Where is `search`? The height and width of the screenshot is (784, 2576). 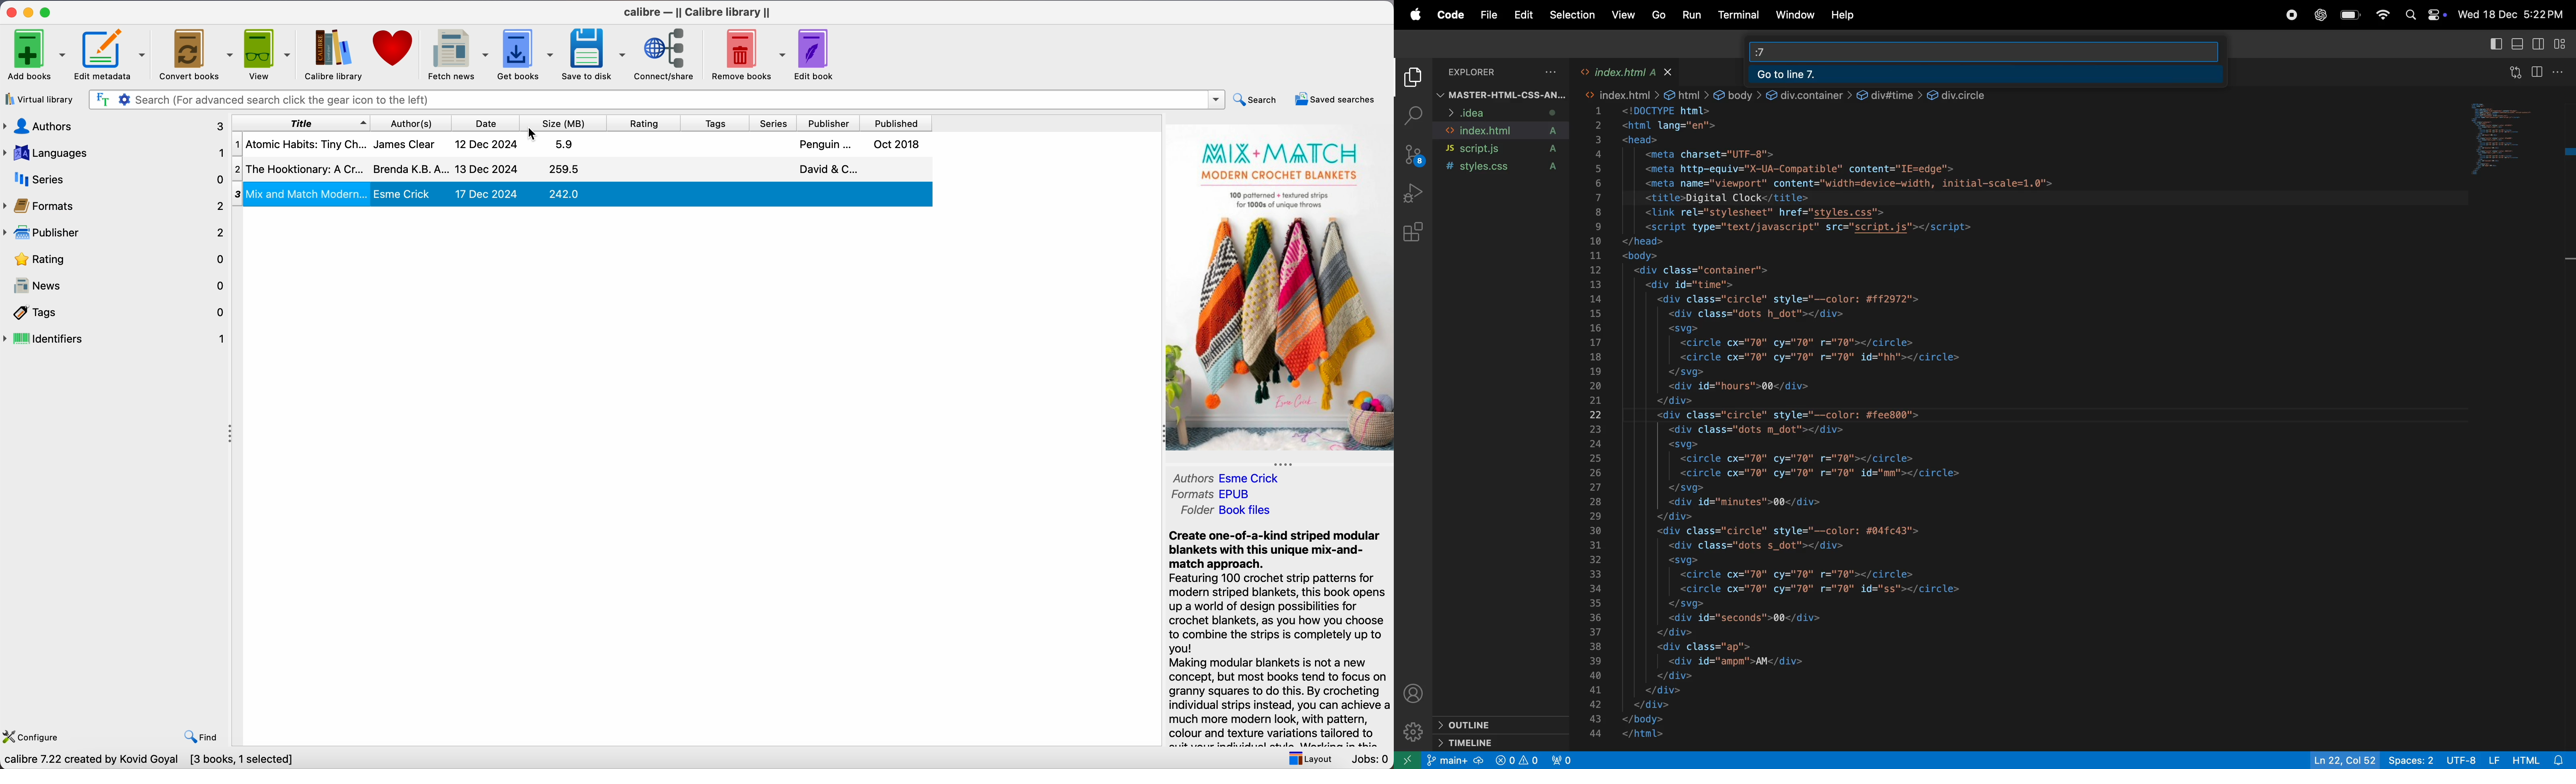 search is located at coordinates (1257, 98).